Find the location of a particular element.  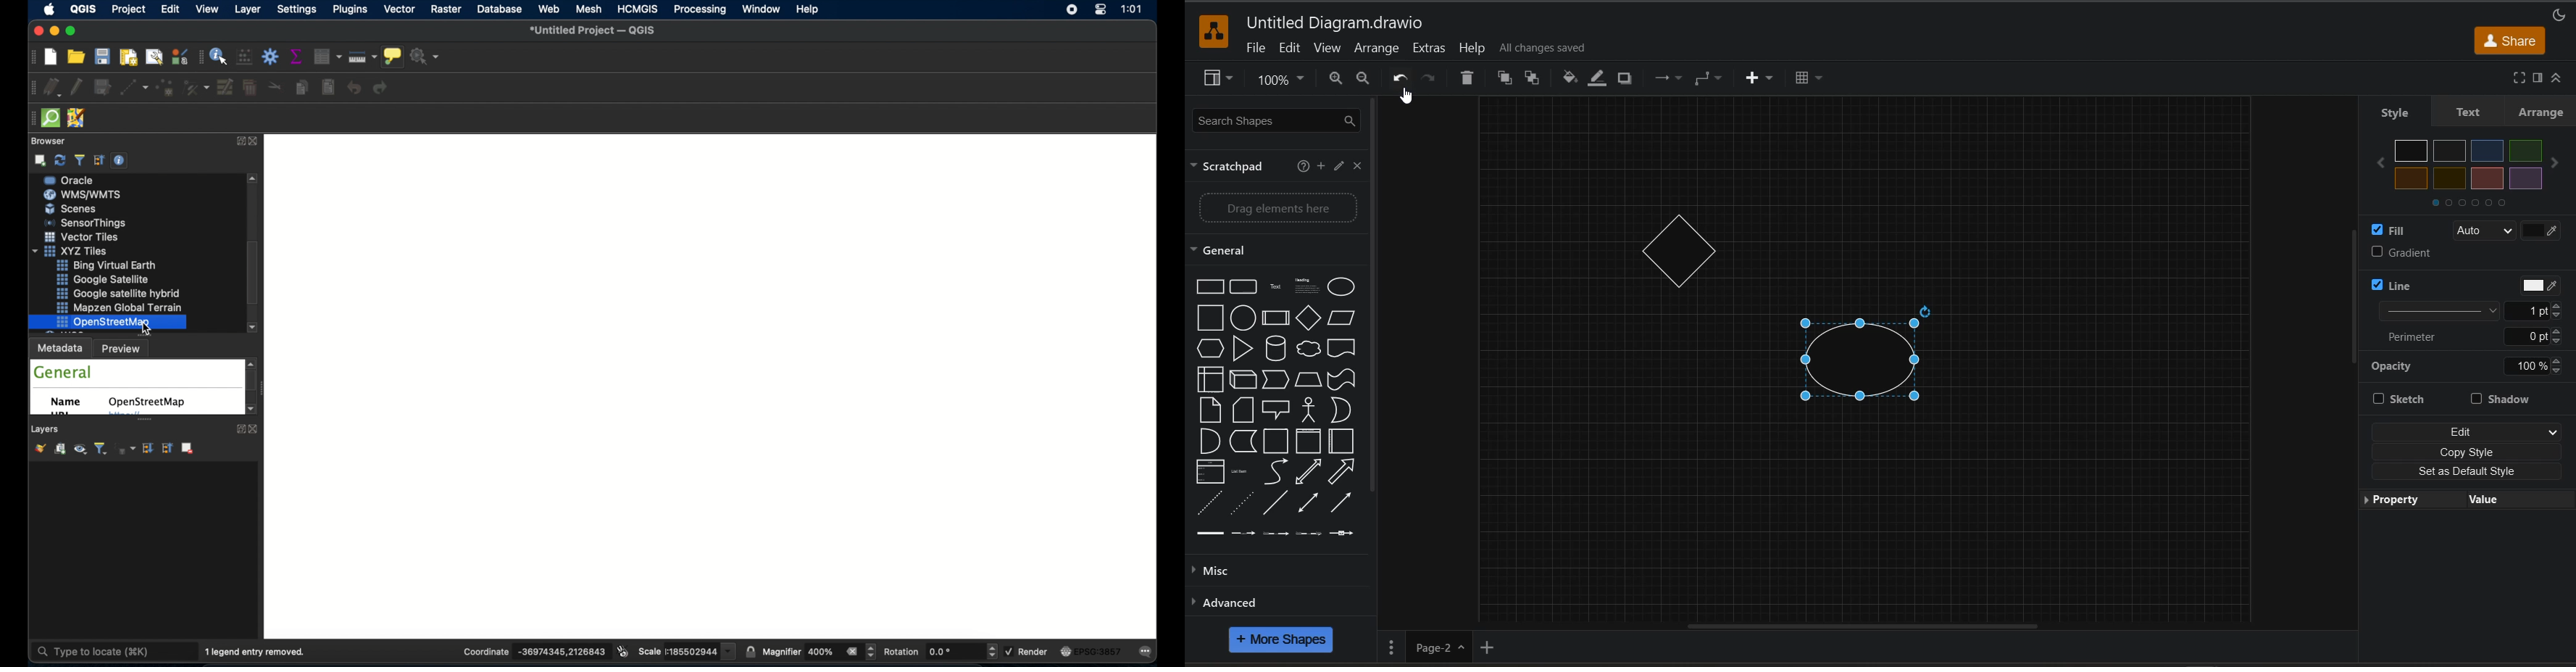

raster is located at coordinates (446, 9).